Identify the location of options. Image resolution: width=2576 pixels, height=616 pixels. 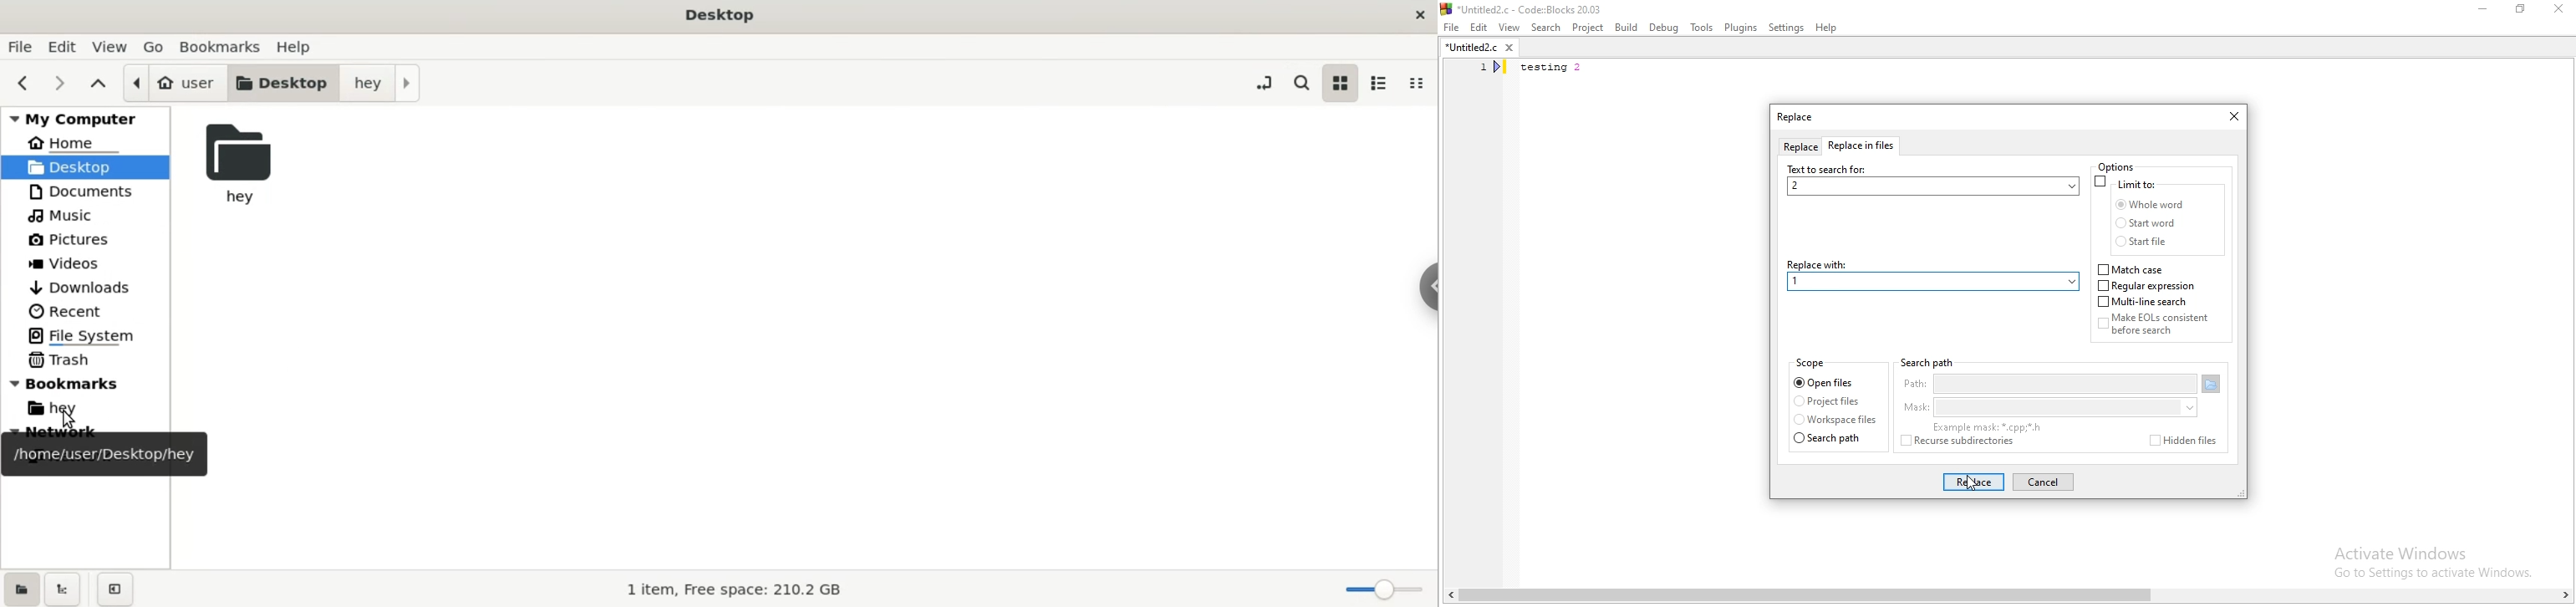
(2126, 166).